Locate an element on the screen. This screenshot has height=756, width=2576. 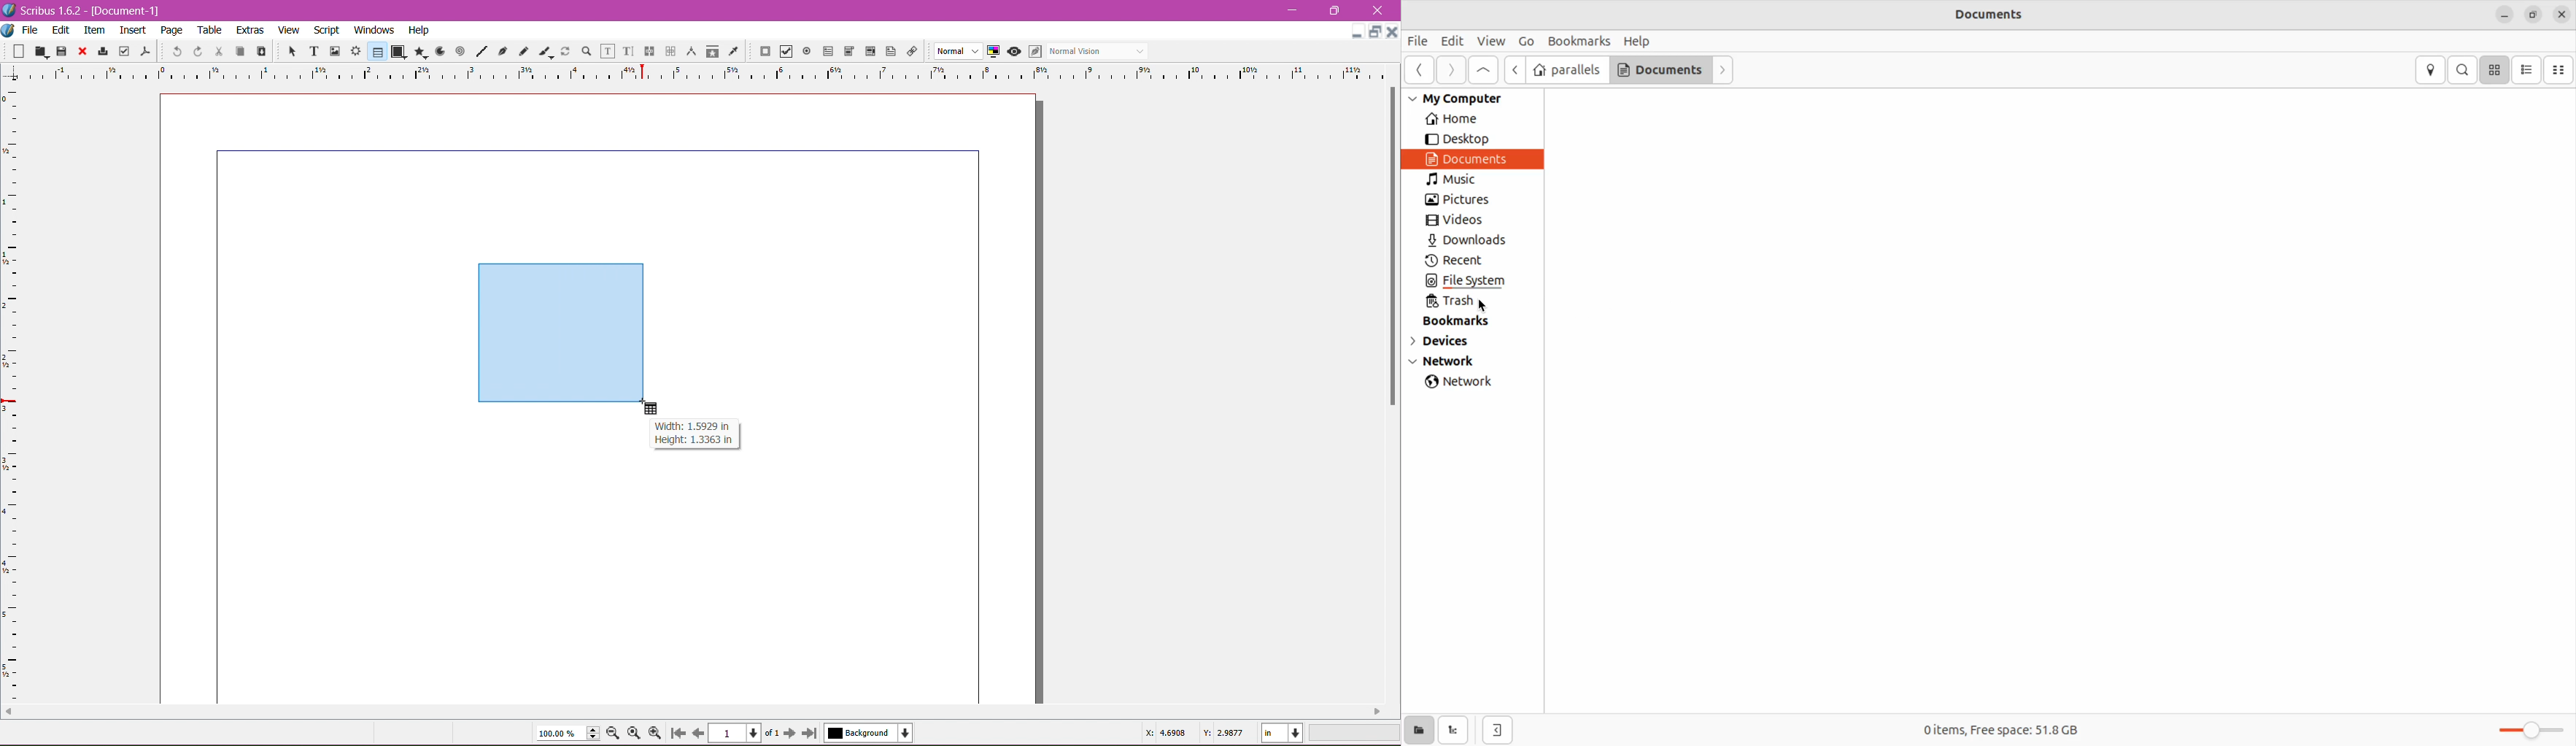
Edit Text with Story is located at coordinates (628, 51).